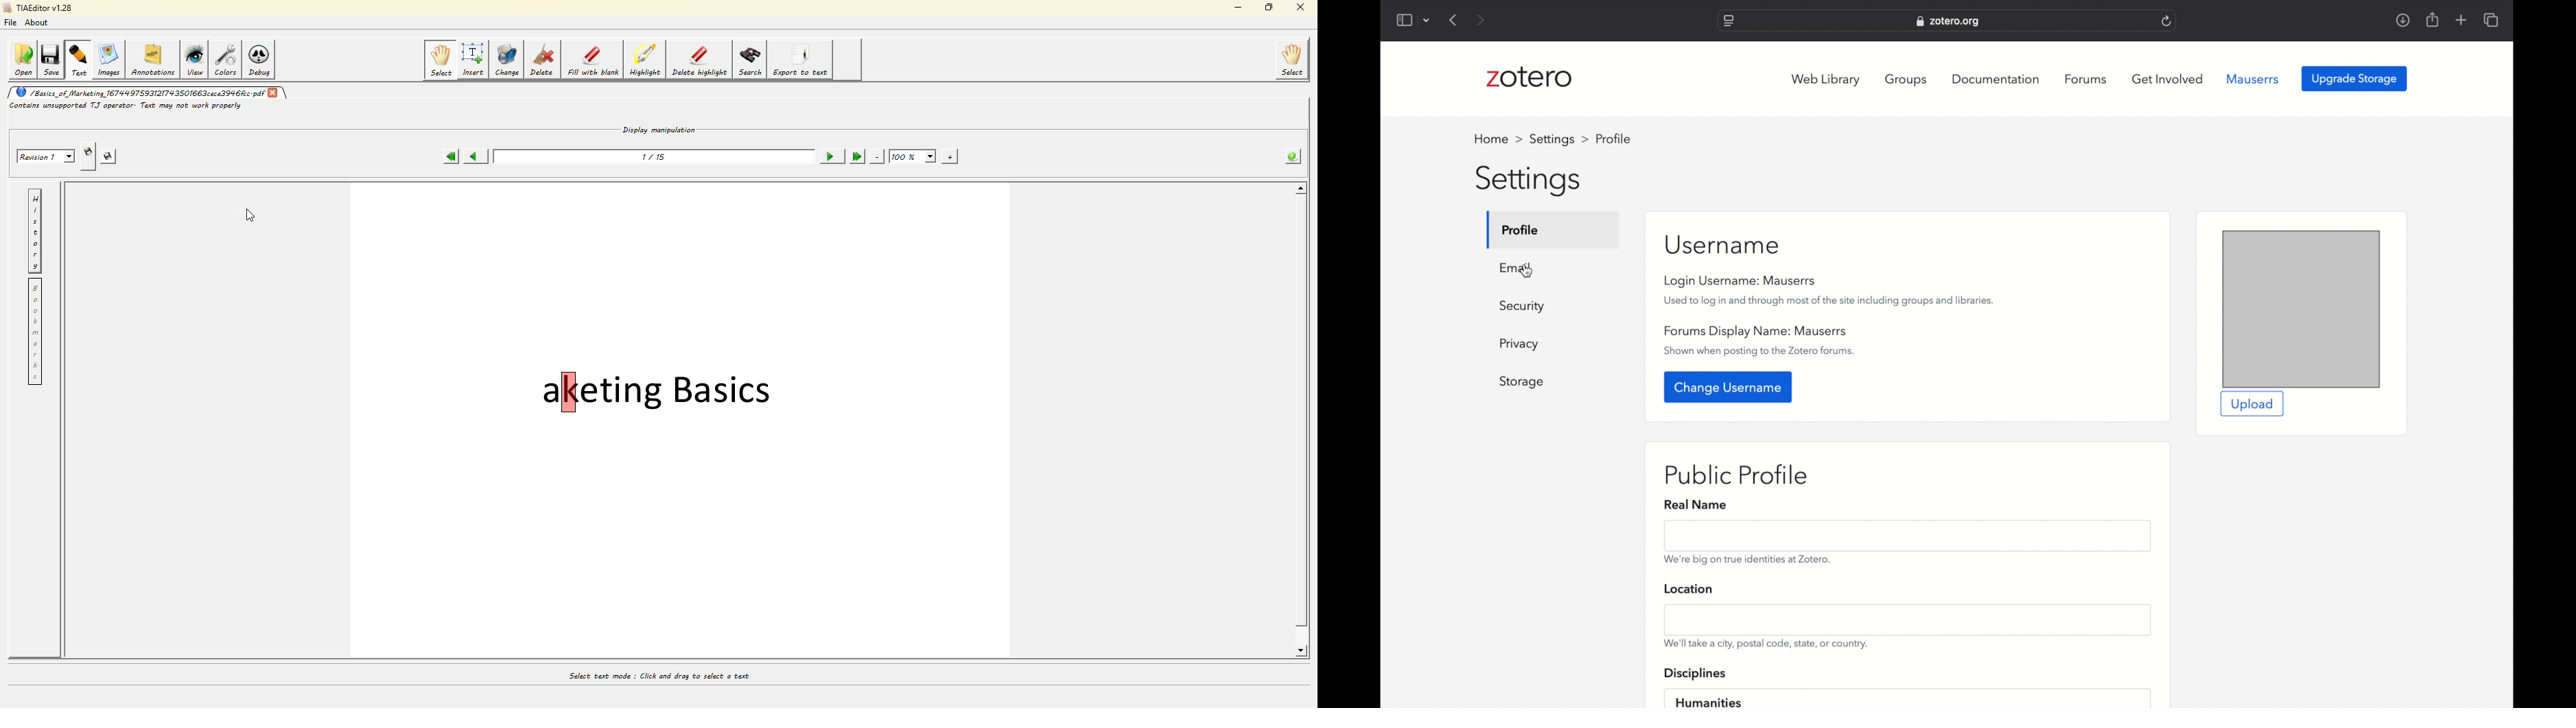 This screenshot has height=728, width=2576. Describe the element at coordinates (1498, 139) in the screenshot. I see `home` at that location.